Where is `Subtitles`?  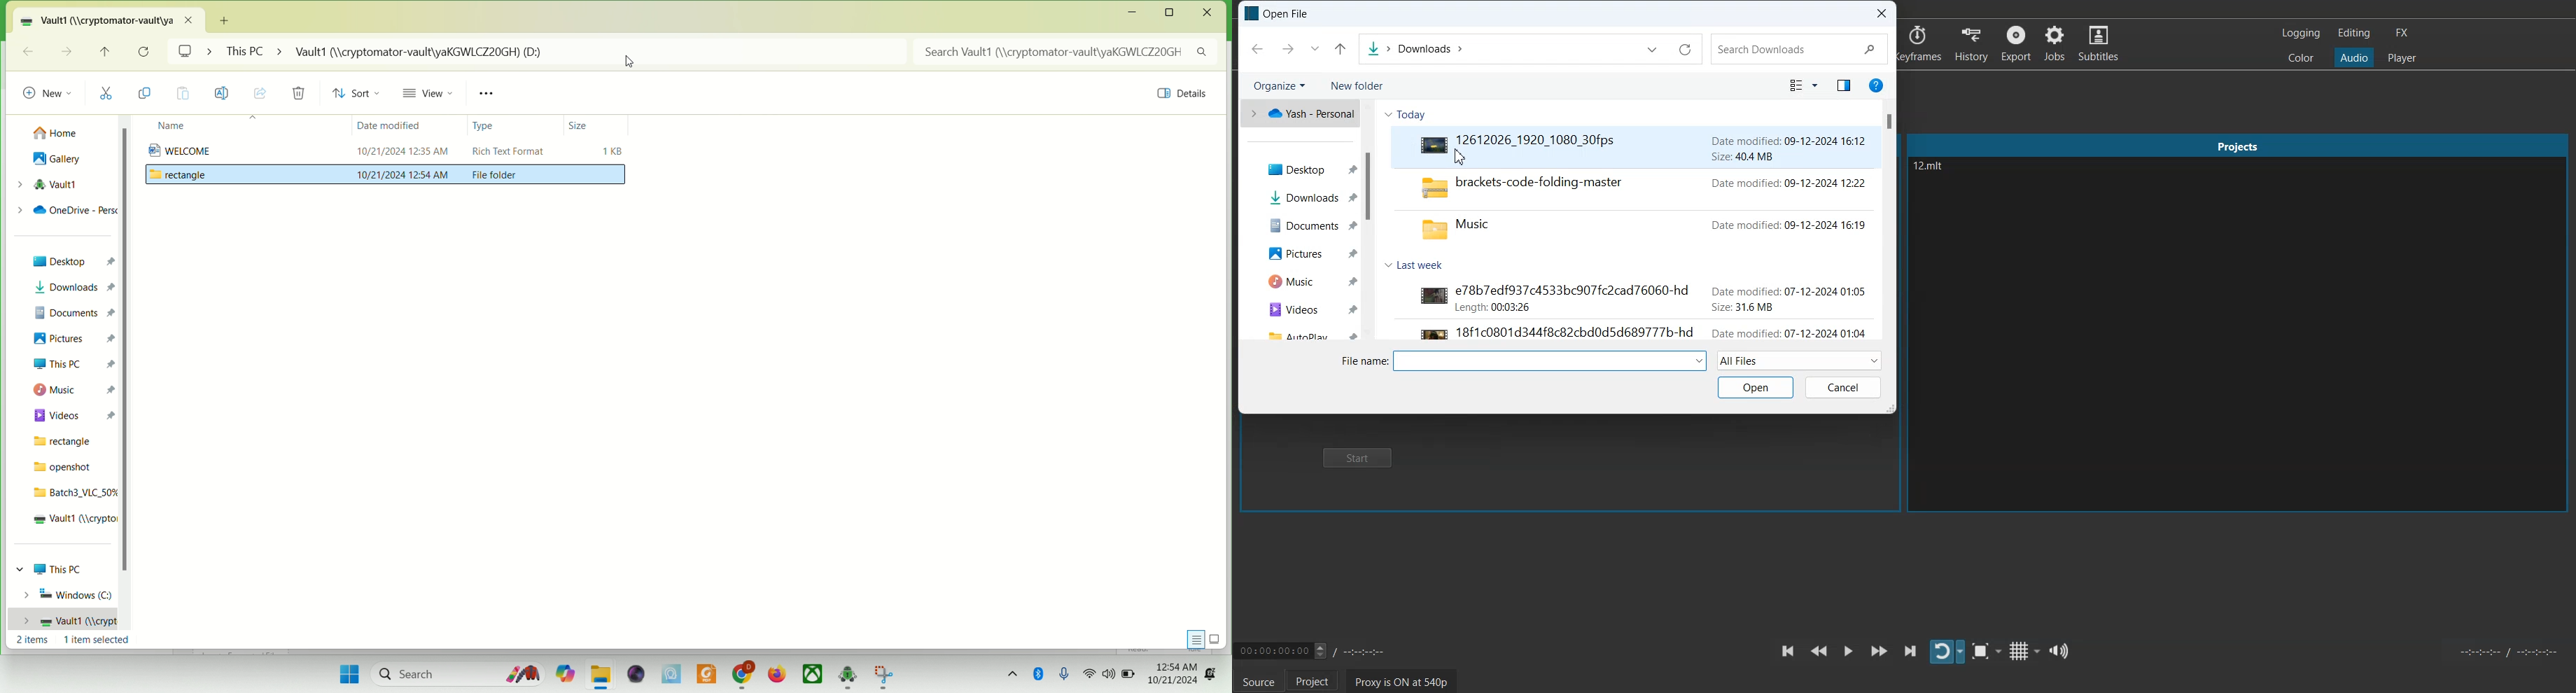
Subtitles is located at coordinates (2099, 42).